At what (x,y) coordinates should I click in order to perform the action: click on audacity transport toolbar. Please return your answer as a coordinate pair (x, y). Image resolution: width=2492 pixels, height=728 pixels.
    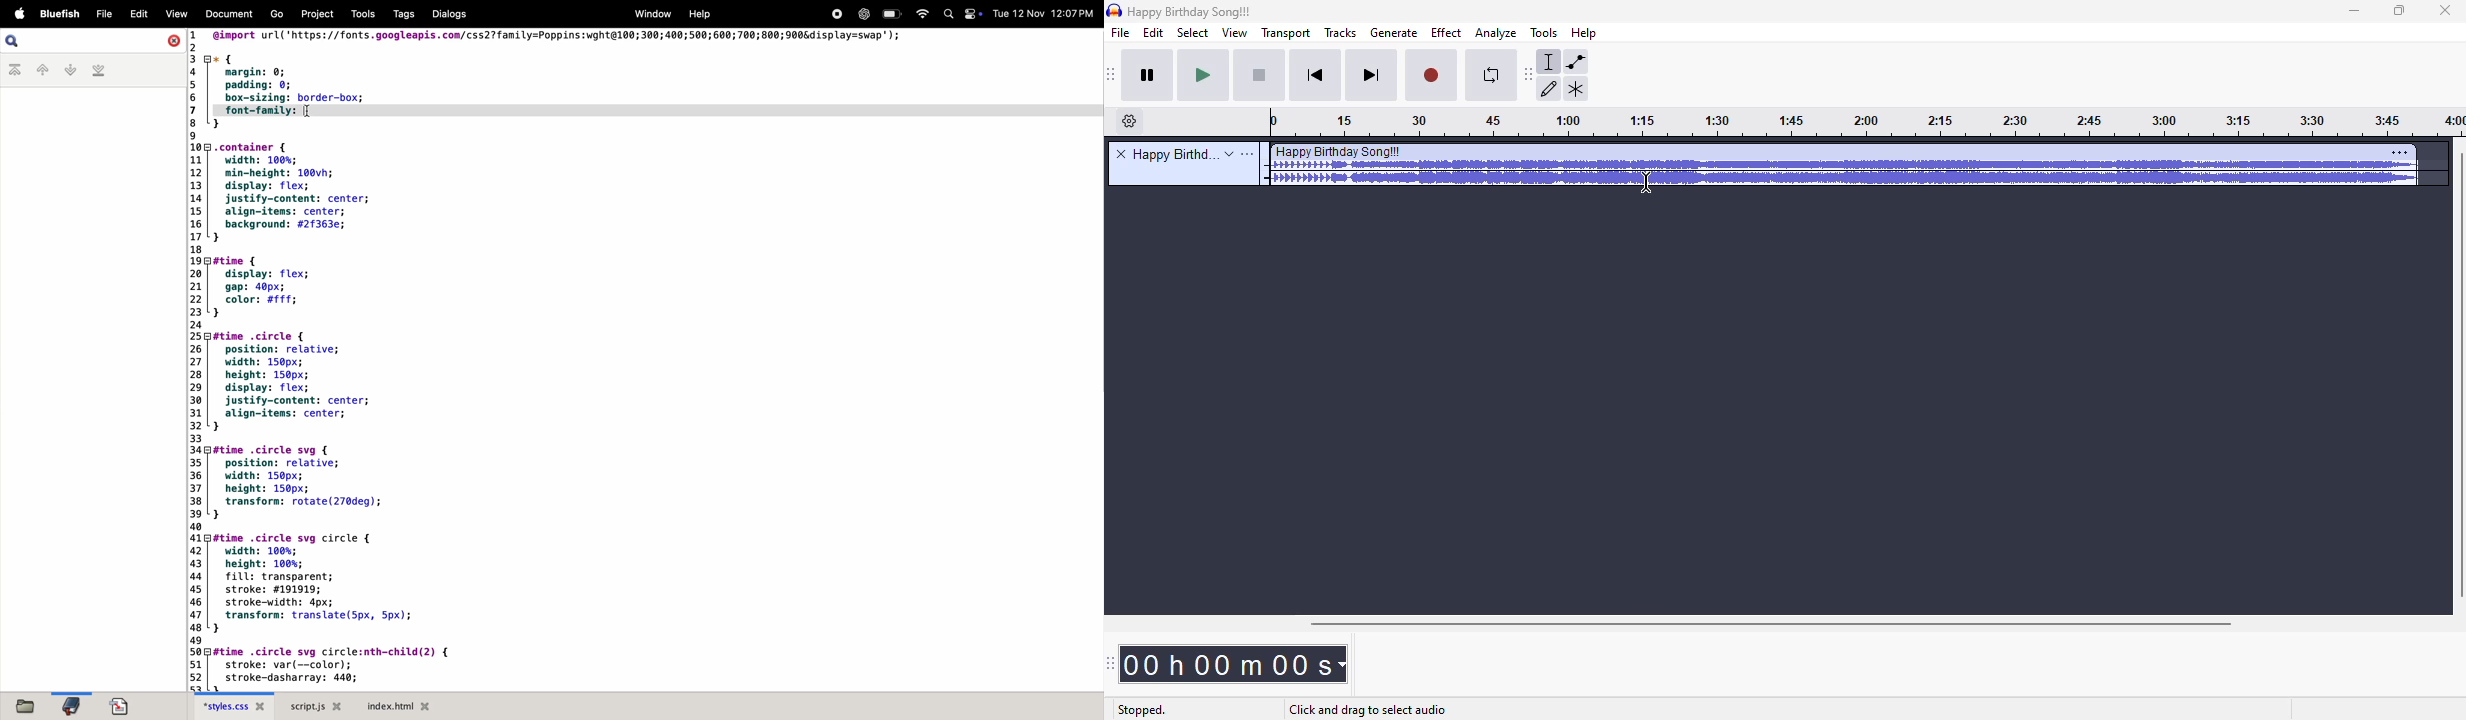
    Looking at the image, I should click on (1113, 75).